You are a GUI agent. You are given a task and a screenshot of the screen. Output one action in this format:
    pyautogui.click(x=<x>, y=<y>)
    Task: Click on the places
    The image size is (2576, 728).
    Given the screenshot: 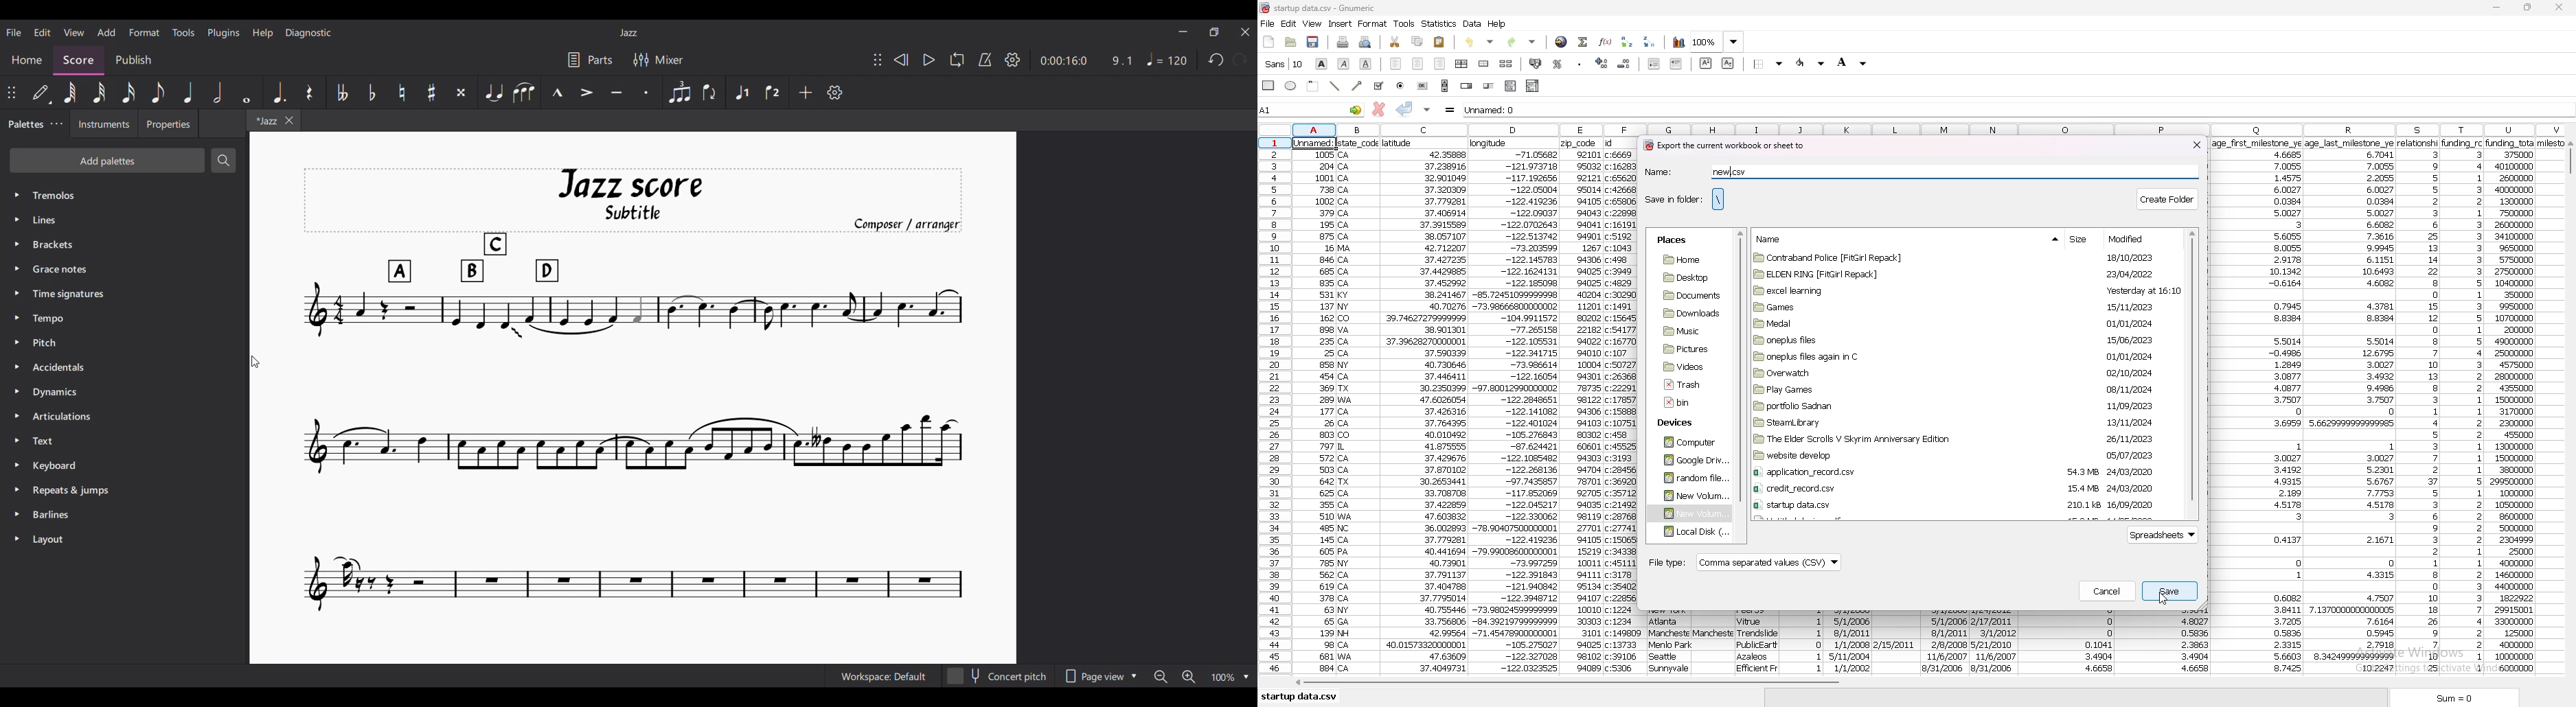 What is the action you would take?
    pyautogui.click(x=1672, y=240)
    